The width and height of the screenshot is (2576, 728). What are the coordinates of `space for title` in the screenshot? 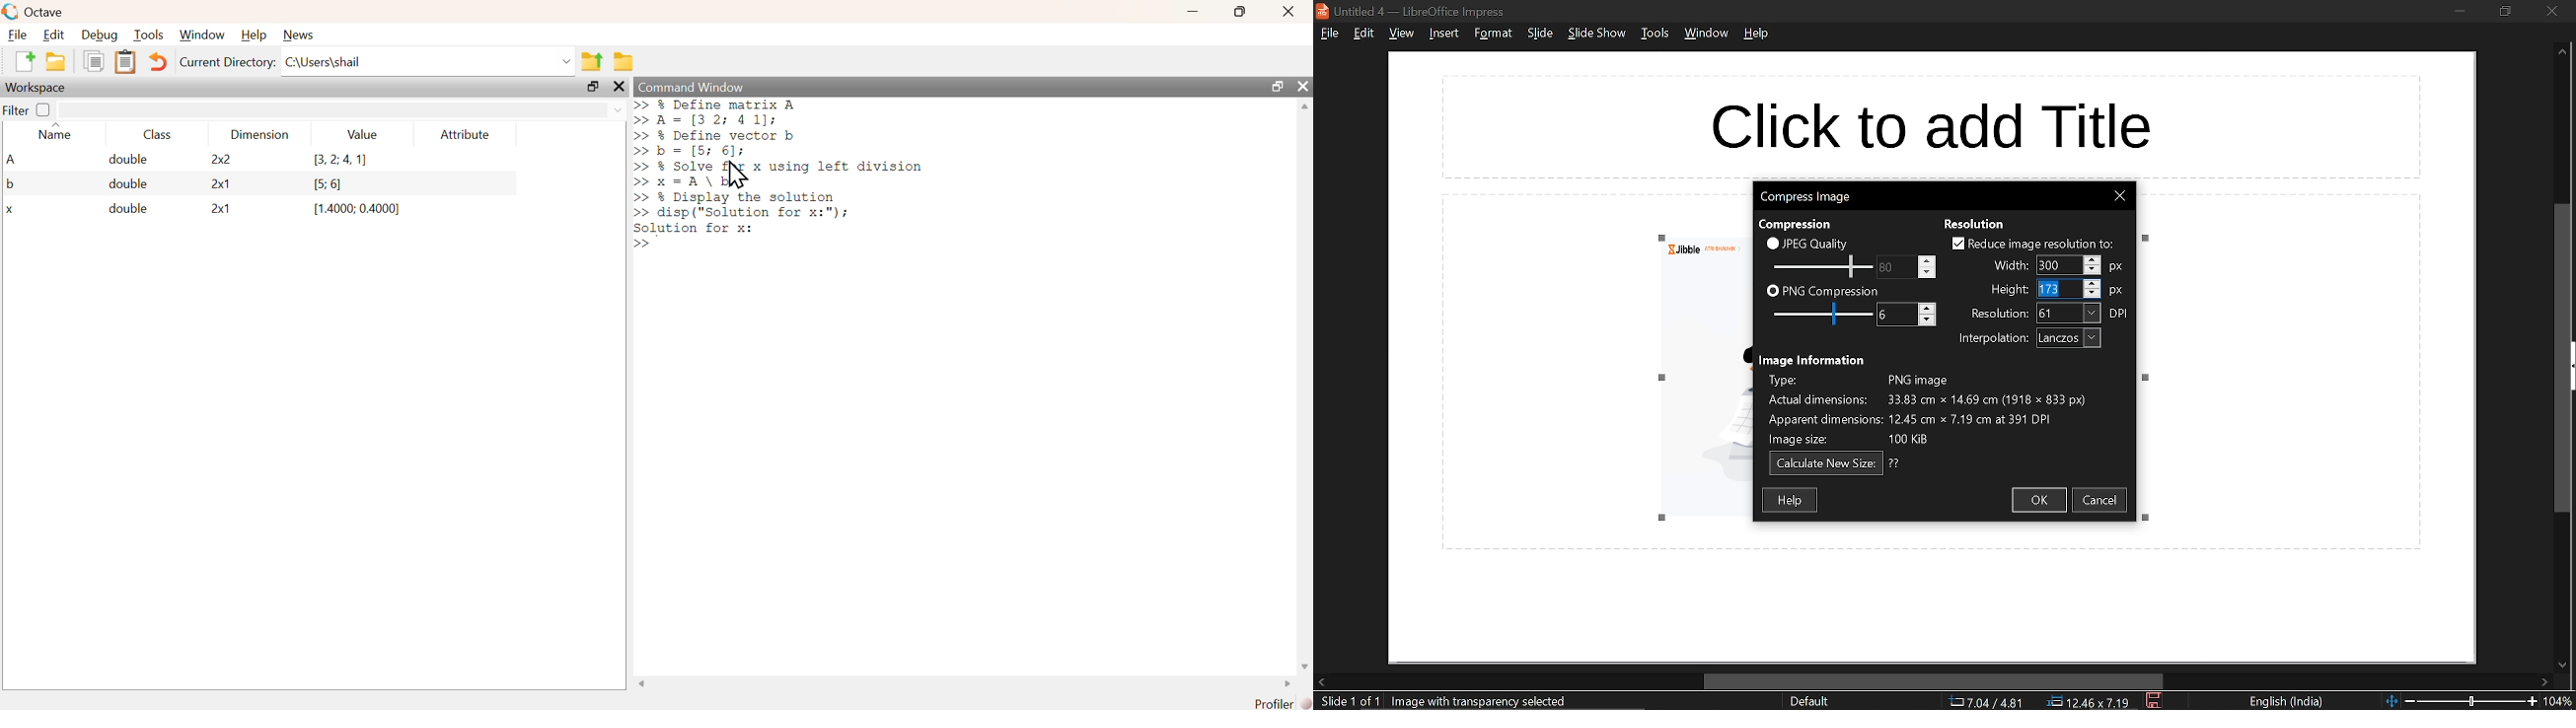 It's located at (1950, 120).